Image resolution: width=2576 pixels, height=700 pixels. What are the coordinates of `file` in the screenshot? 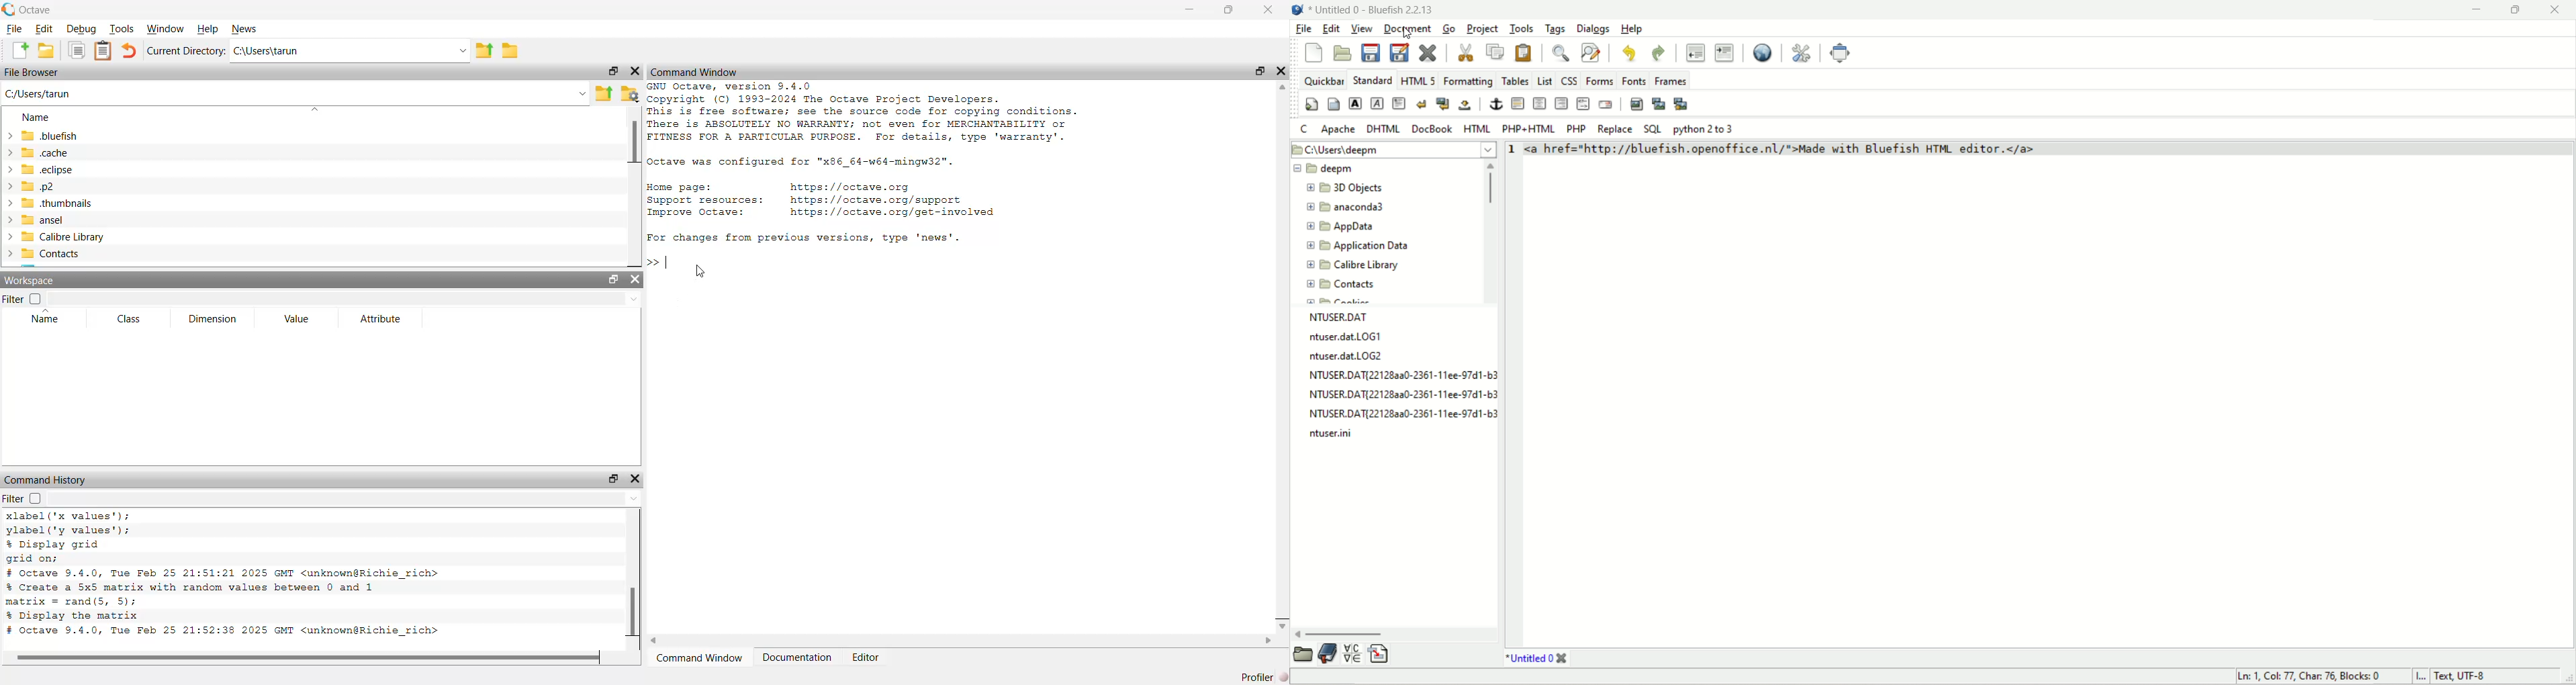 It's located at (512, 52).